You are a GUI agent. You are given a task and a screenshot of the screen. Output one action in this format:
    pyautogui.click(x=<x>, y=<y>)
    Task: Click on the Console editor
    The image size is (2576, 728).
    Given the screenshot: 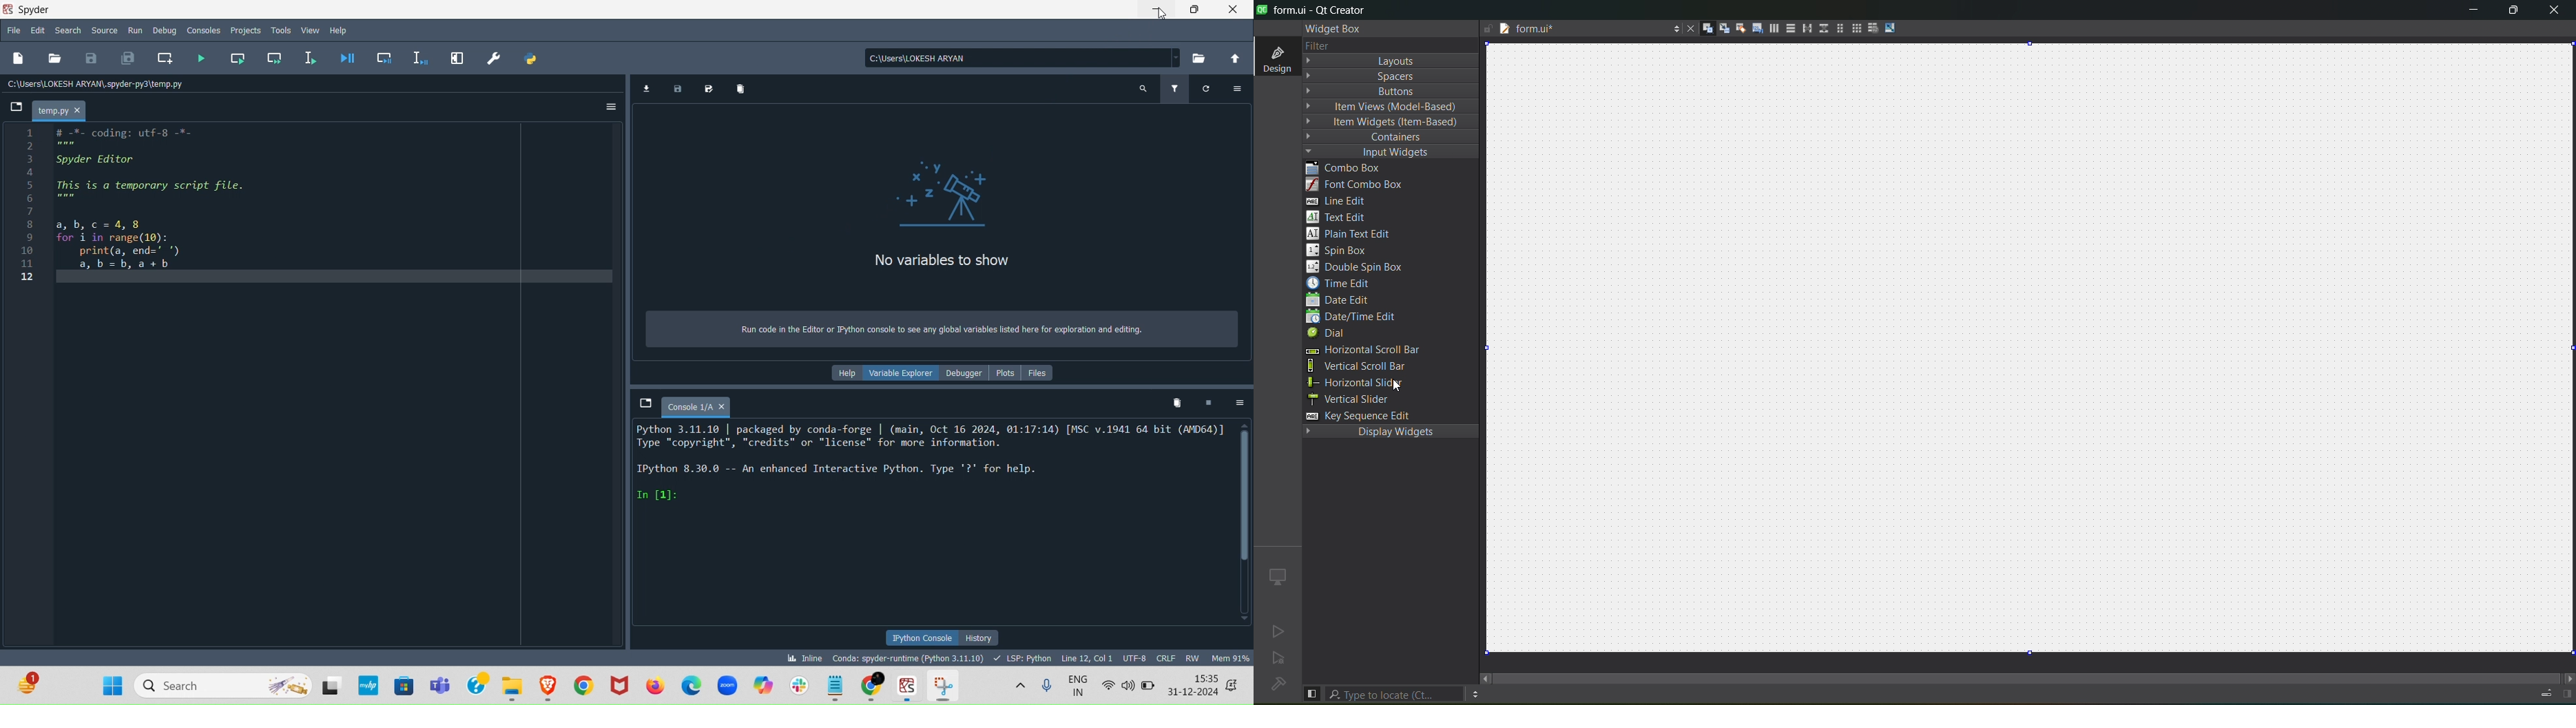 What is the action you would take?
    pyautogui.click(x=932, y=524)
    